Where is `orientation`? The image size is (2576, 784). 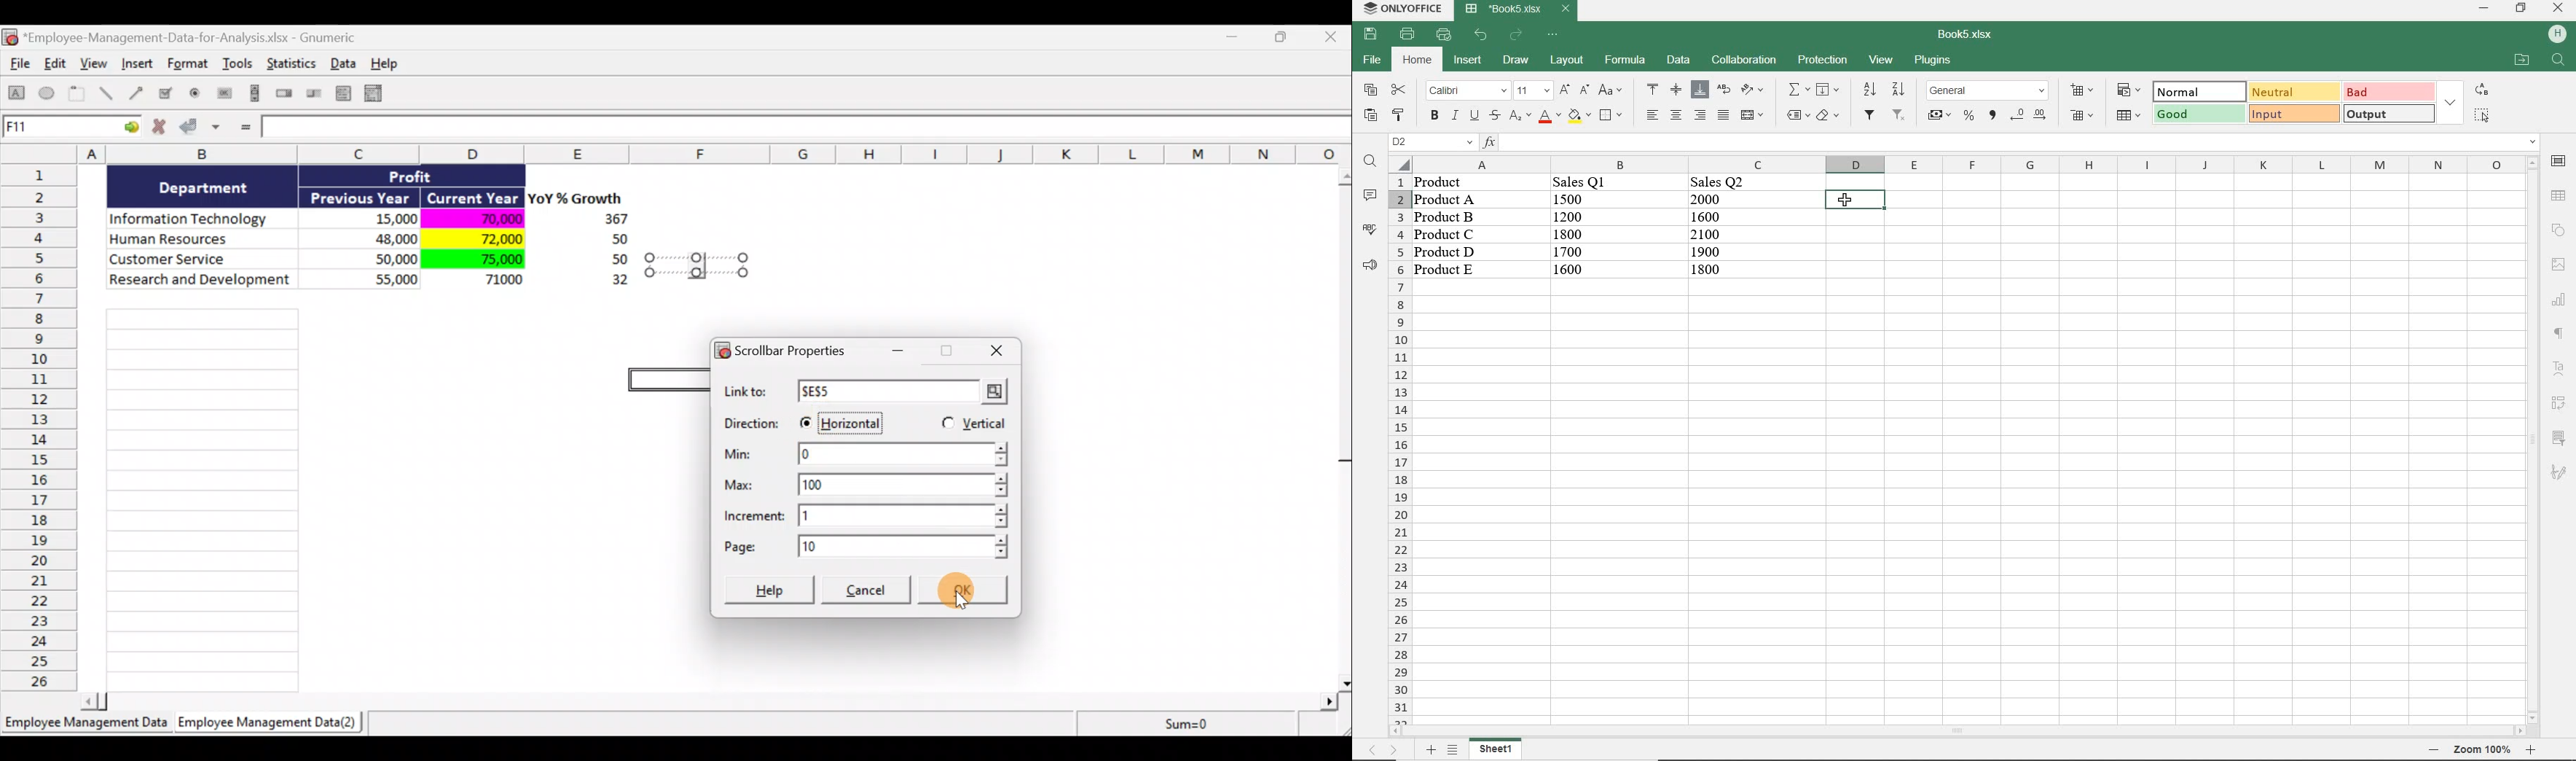
orientation is located at coordinates (1751, 90).